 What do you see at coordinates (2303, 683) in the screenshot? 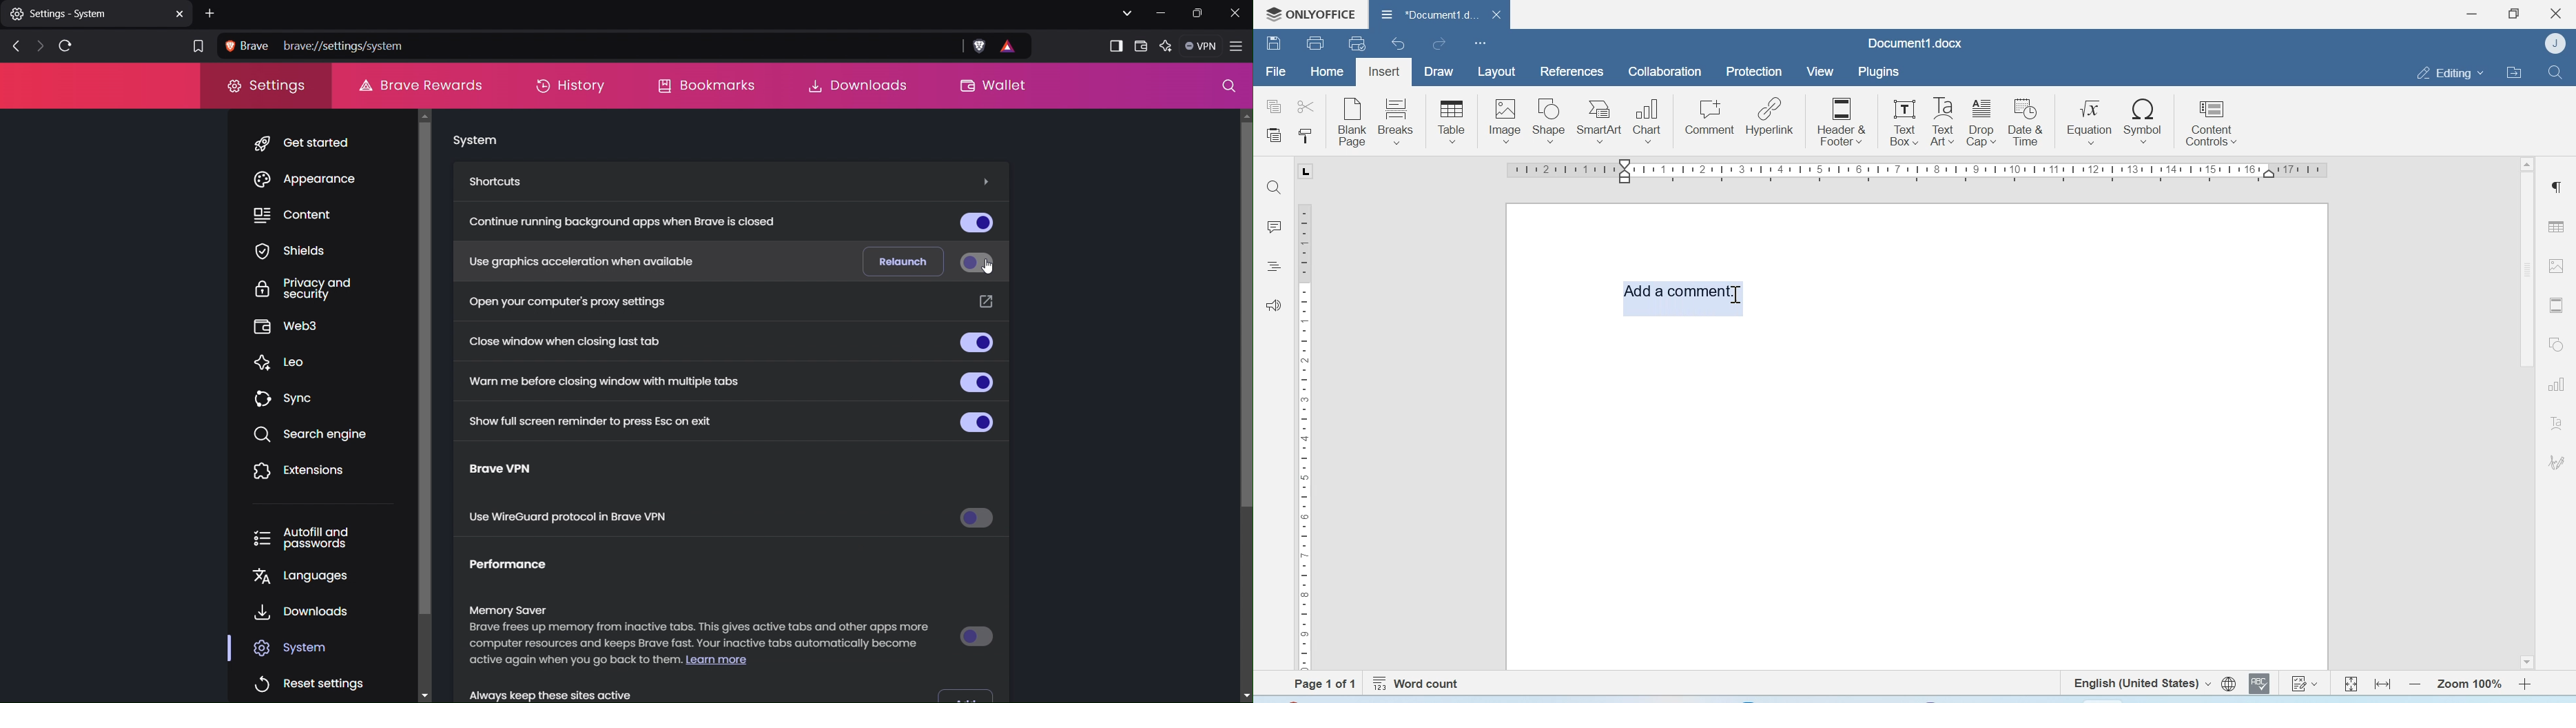
I see `Track changes` at bounding box center [2303, 683].